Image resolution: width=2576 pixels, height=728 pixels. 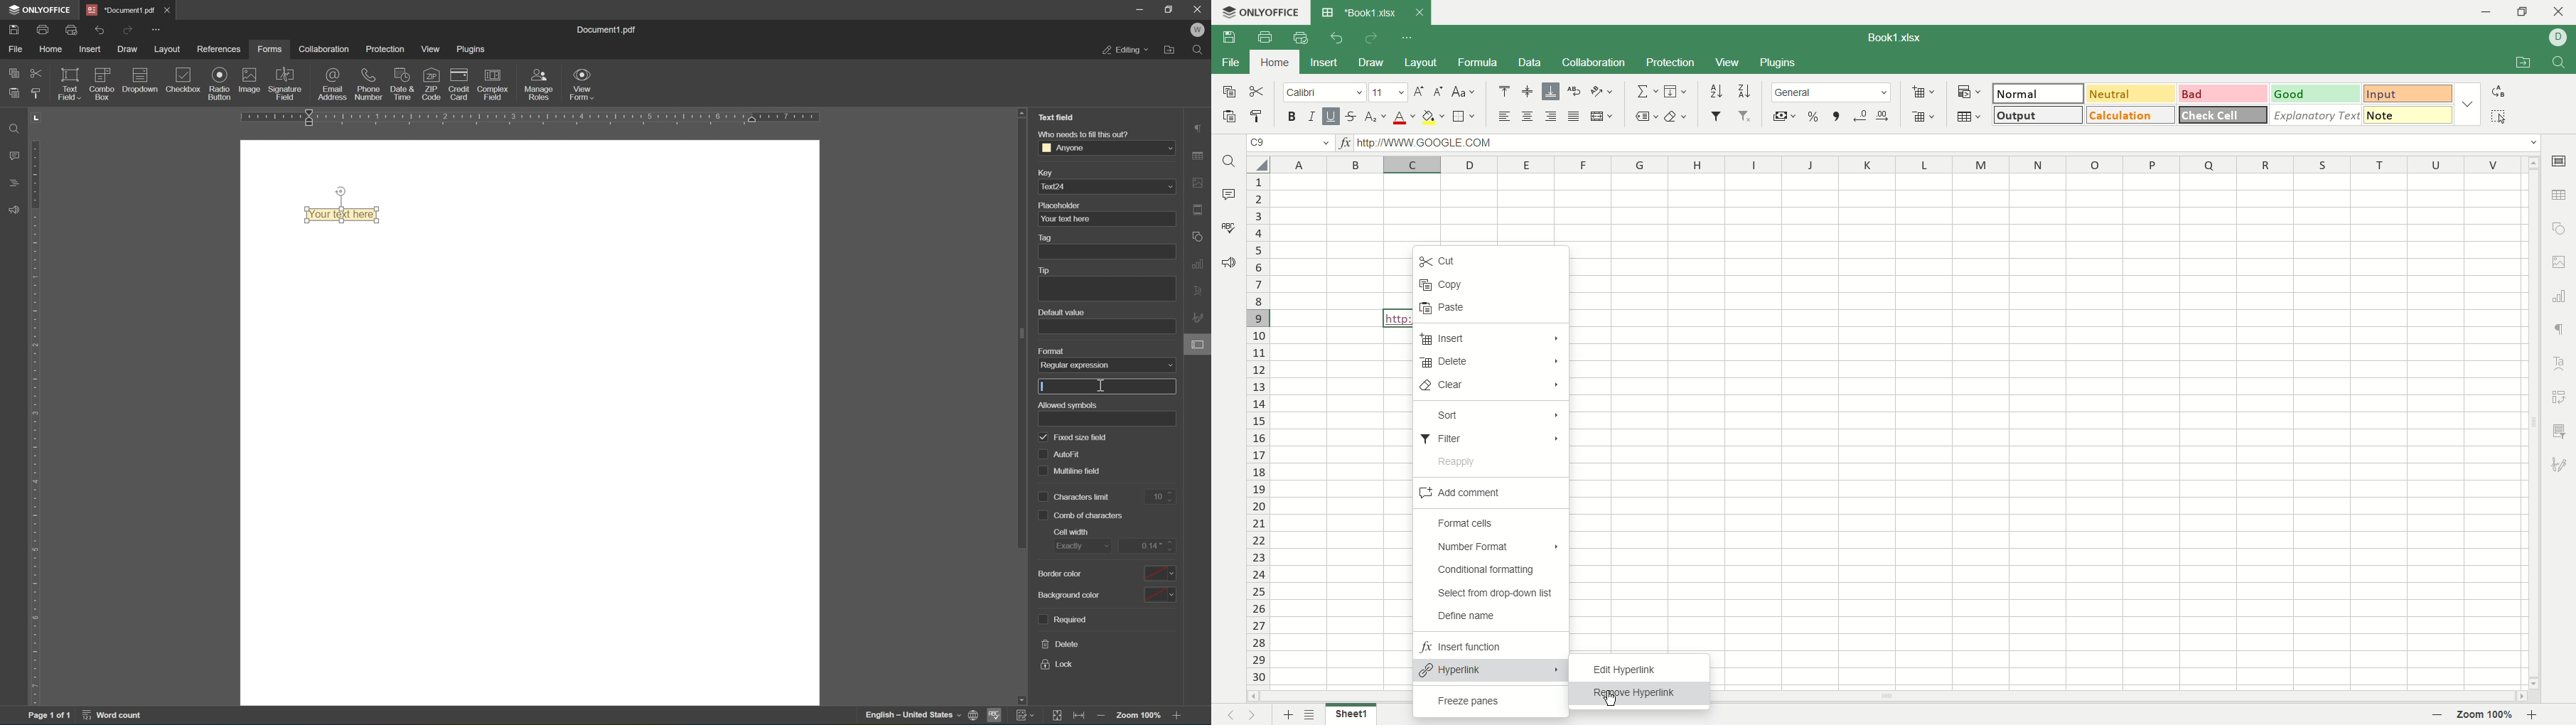 I want to click on zip code, so click(x=431, y=83).